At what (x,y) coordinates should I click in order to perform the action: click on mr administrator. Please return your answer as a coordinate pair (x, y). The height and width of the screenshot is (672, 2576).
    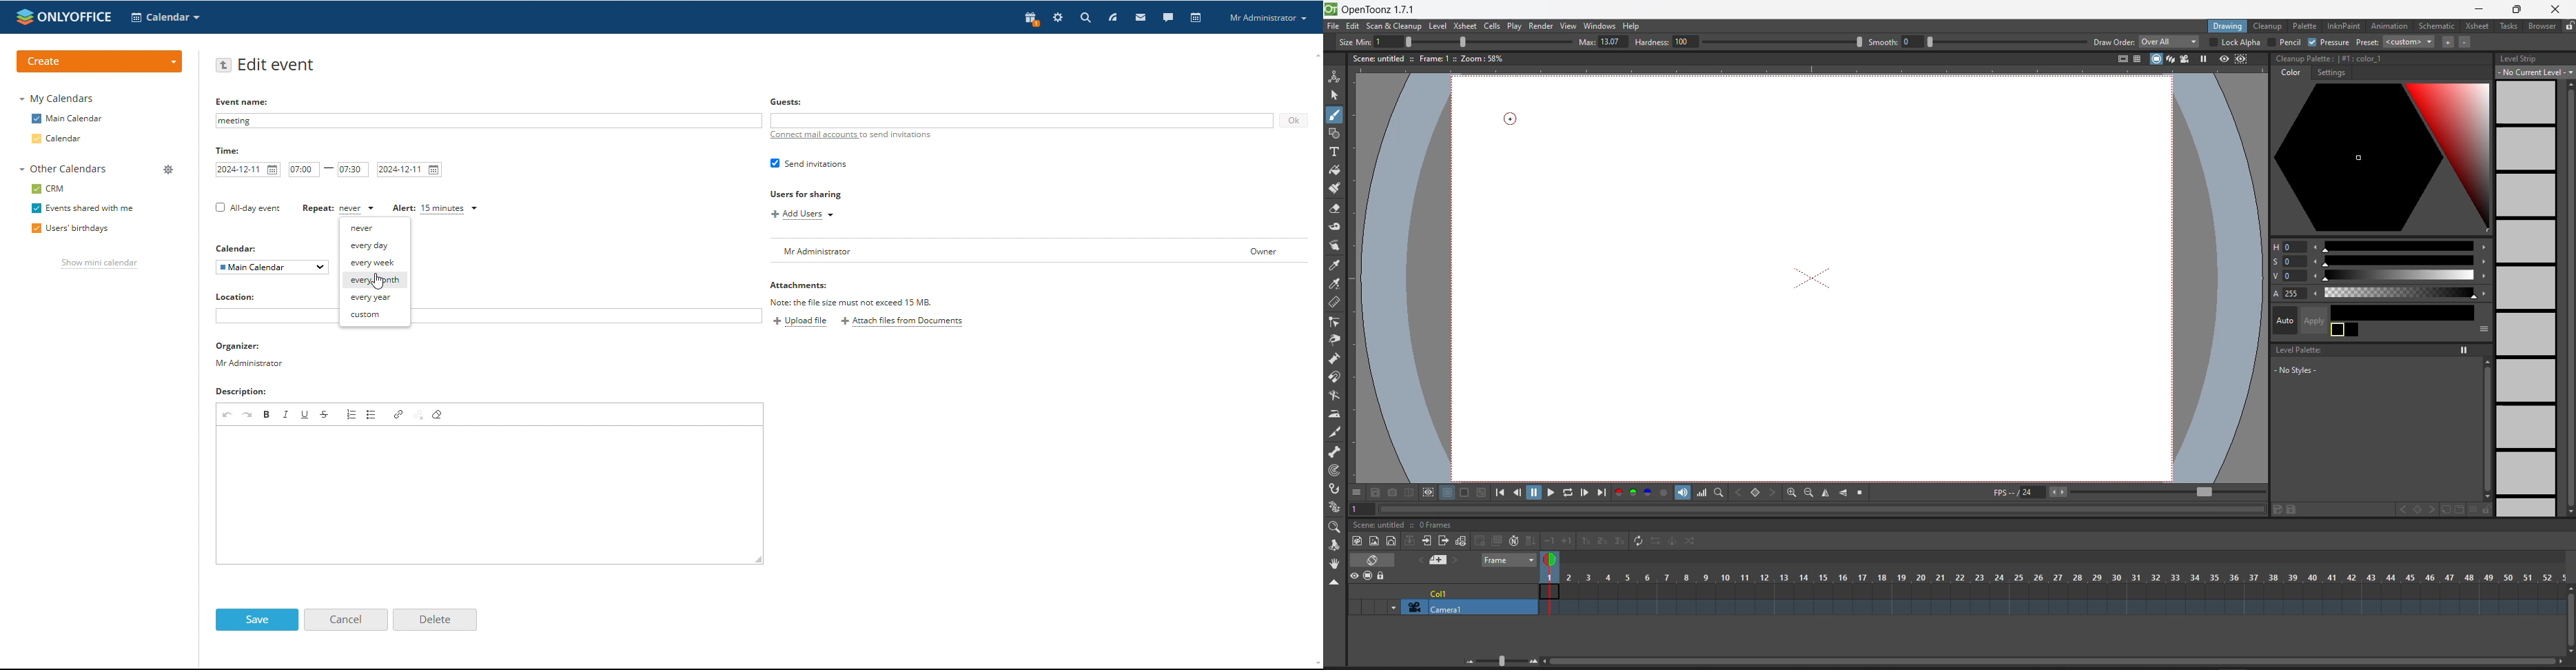
    Looking at the image, I should click on (254, 366).